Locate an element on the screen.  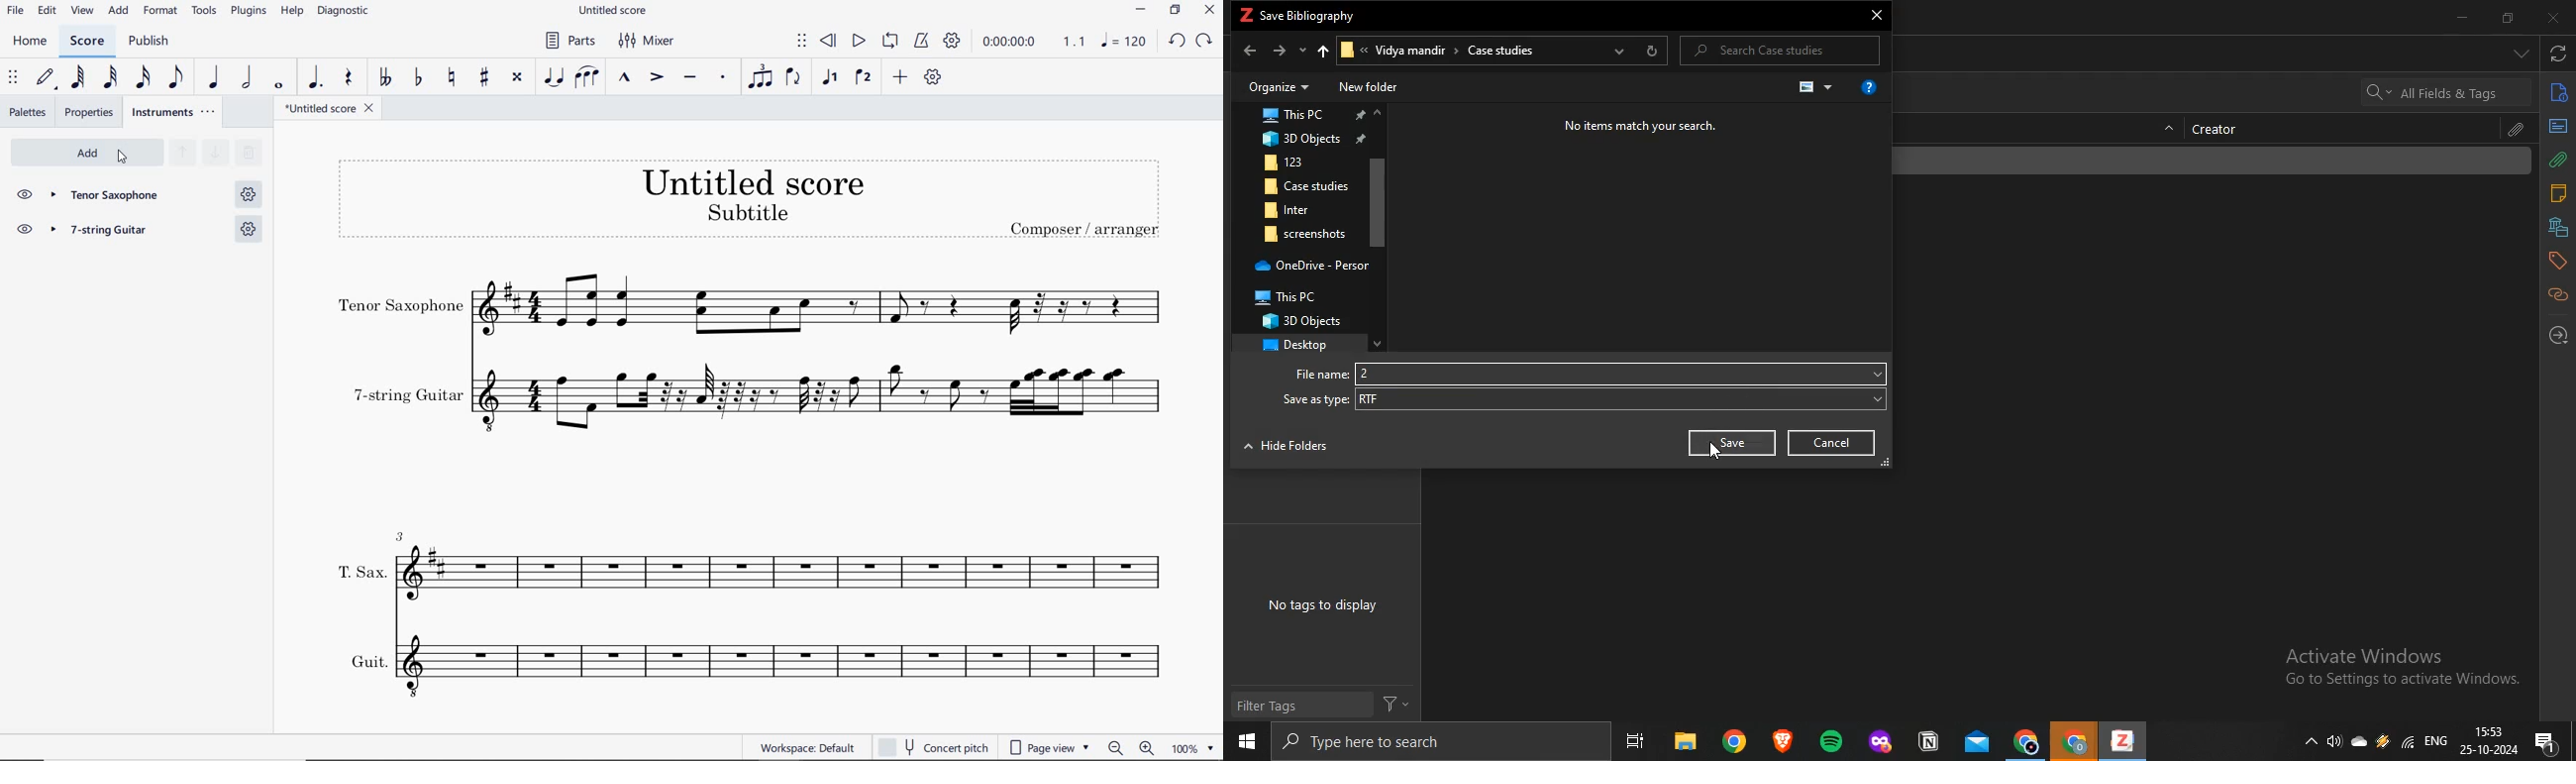
3D Objects is located at coordinates (1335, 141).